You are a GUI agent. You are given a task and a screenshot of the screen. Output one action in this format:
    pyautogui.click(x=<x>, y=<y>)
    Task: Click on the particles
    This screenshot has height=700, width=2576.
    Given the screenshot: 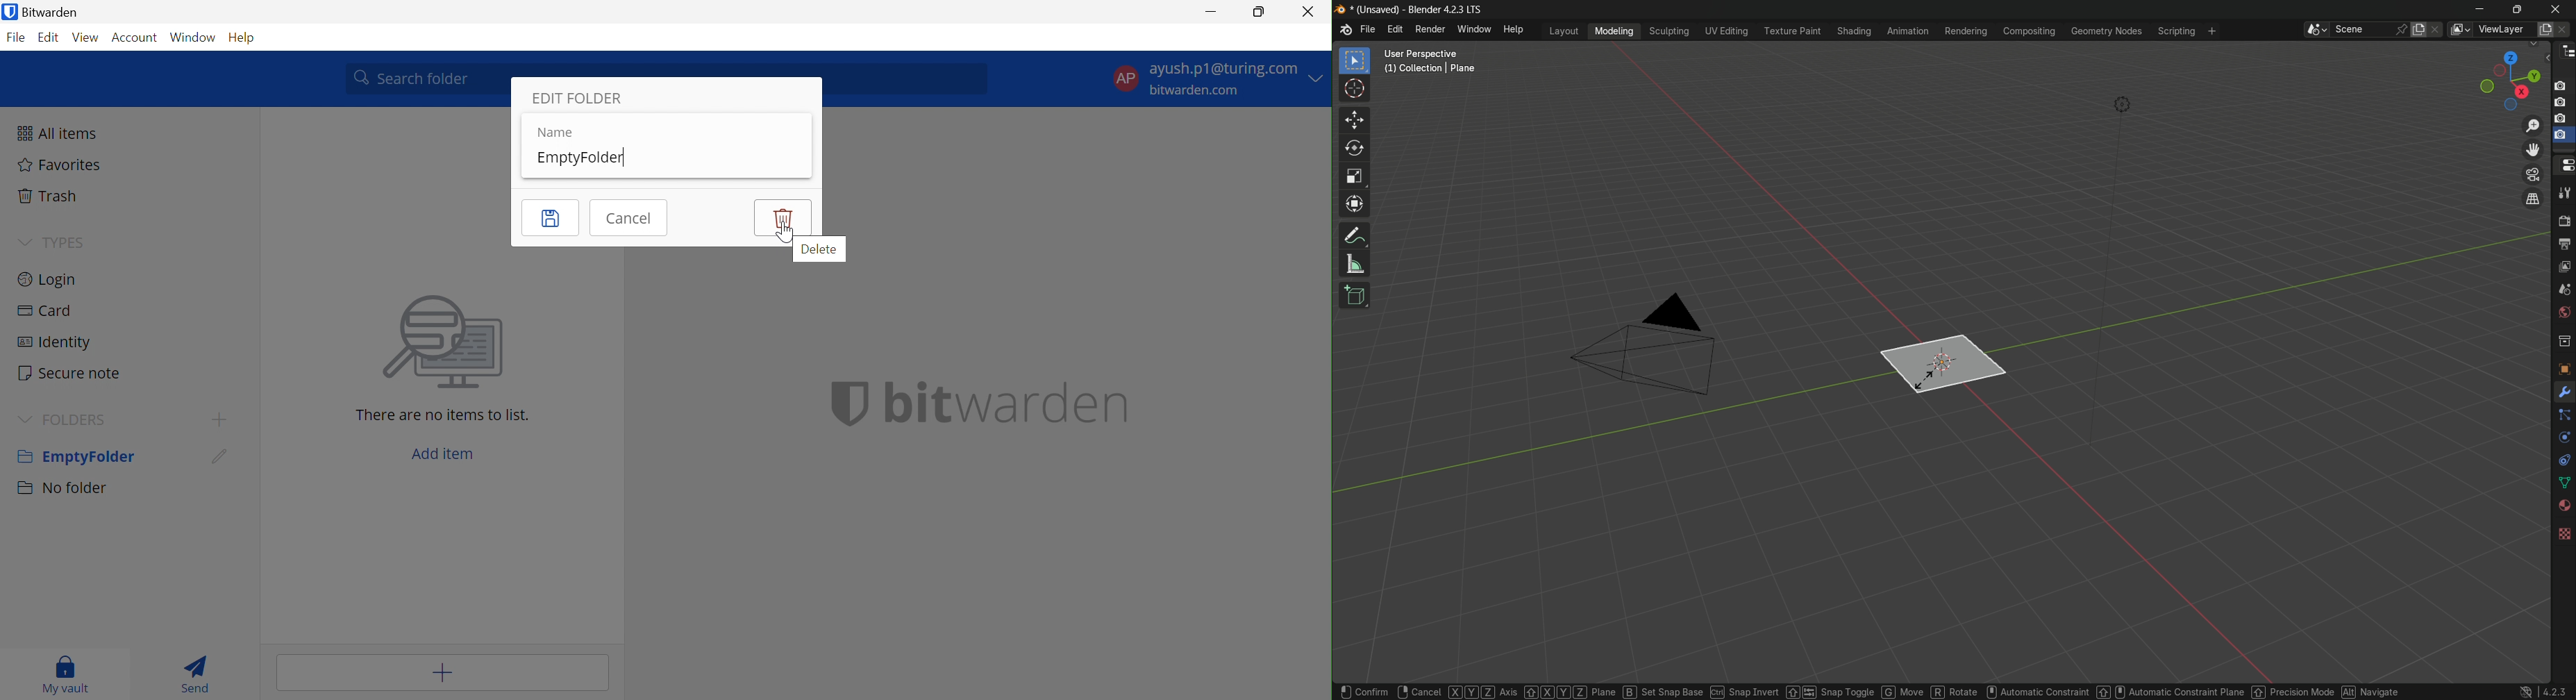 What is the action you would take?
    pyautogui.click(x=2564, y=416)
    